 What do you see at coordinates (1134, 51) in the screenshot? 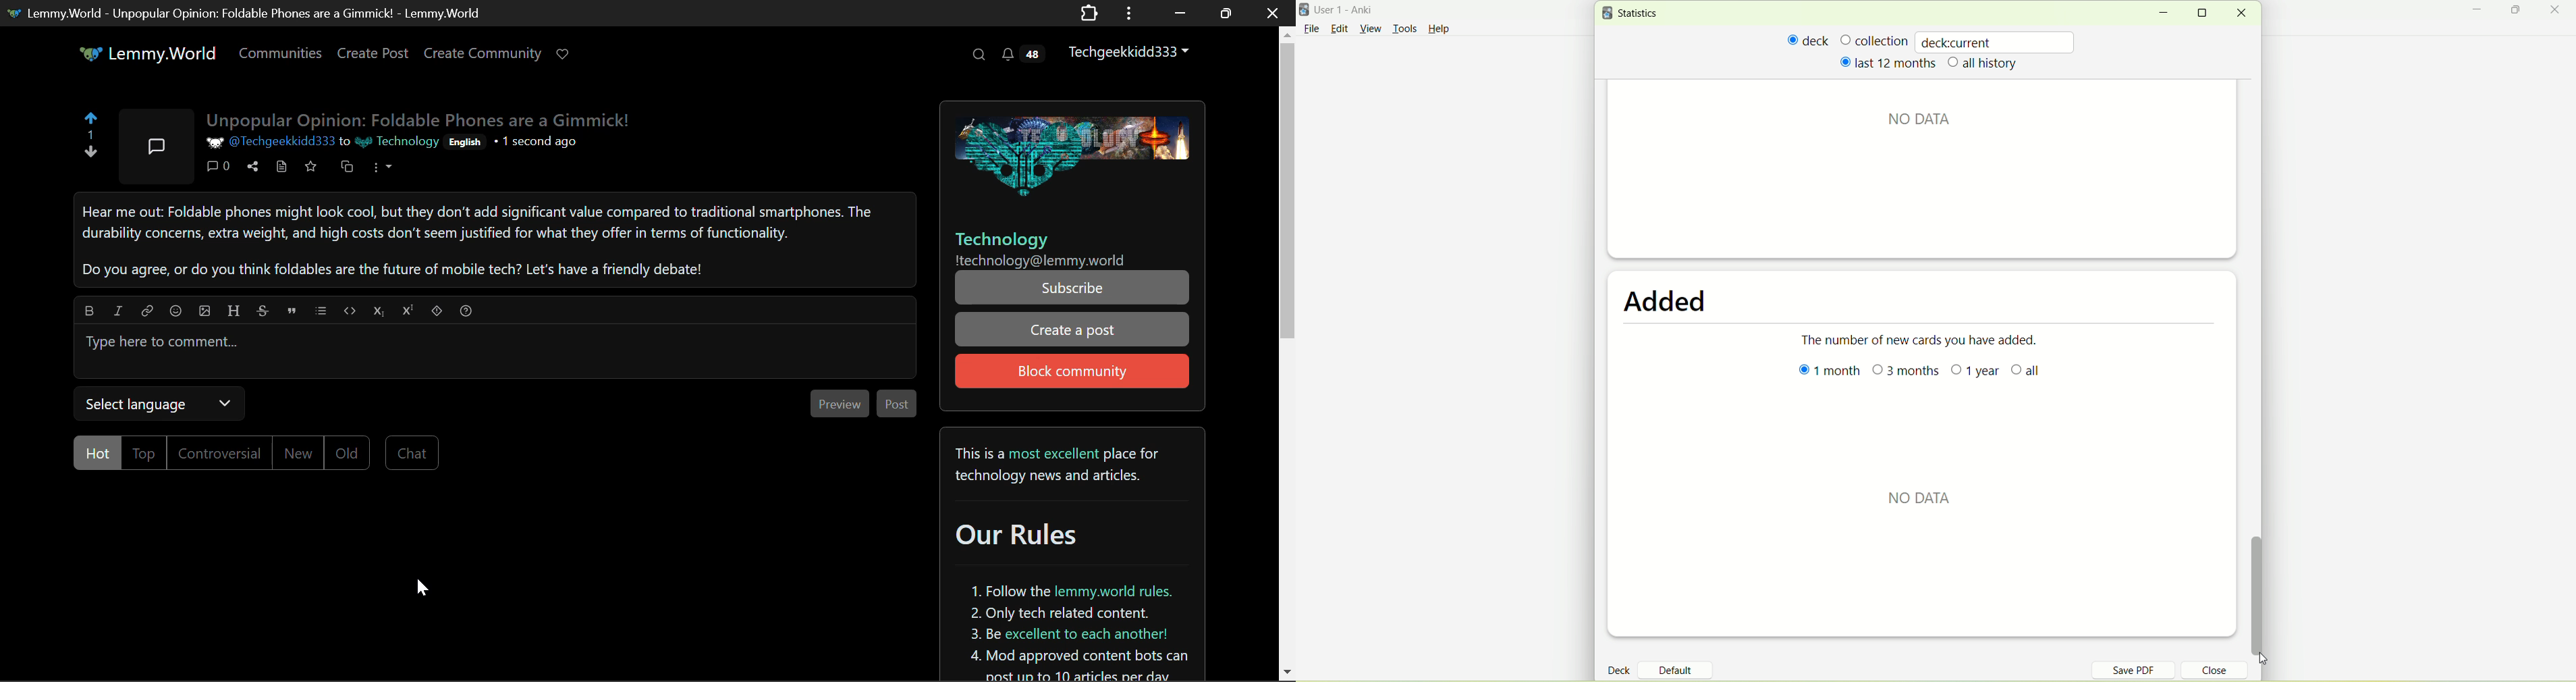
I see `Techgeekkidd333` at bounding box center [1134, 51].